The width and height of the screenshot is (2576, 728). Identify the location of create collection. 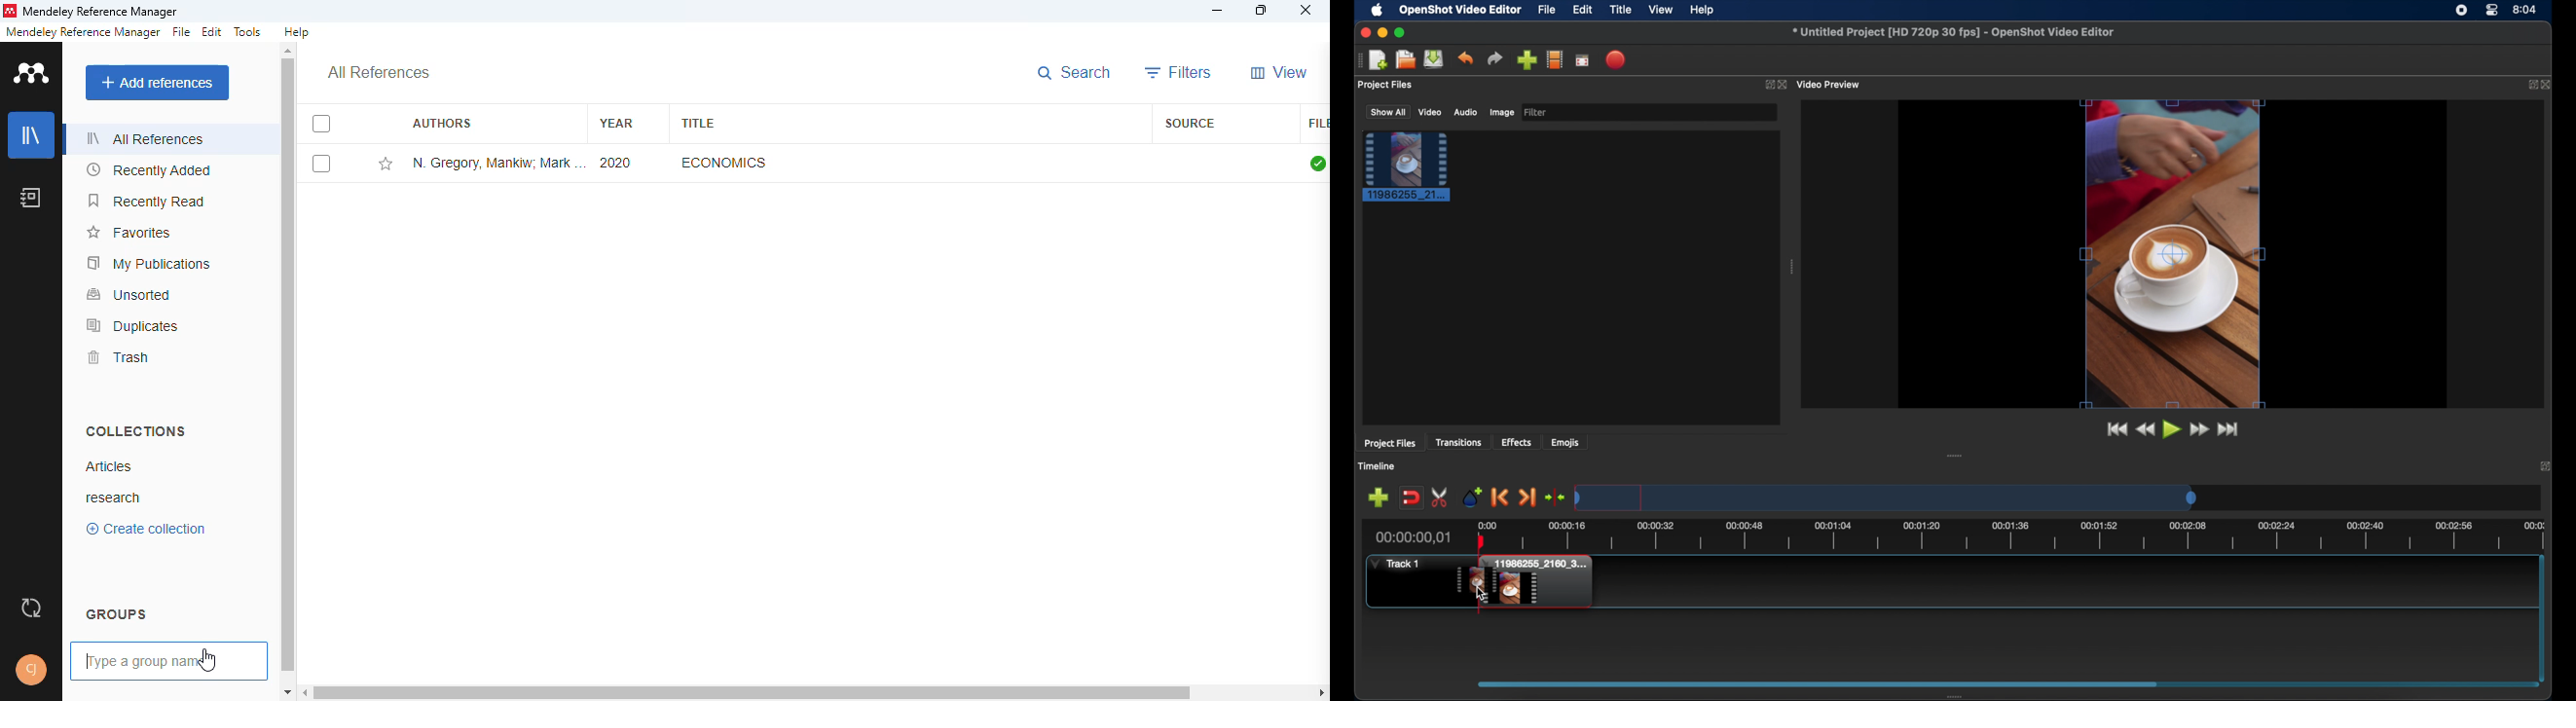
(147, 529).